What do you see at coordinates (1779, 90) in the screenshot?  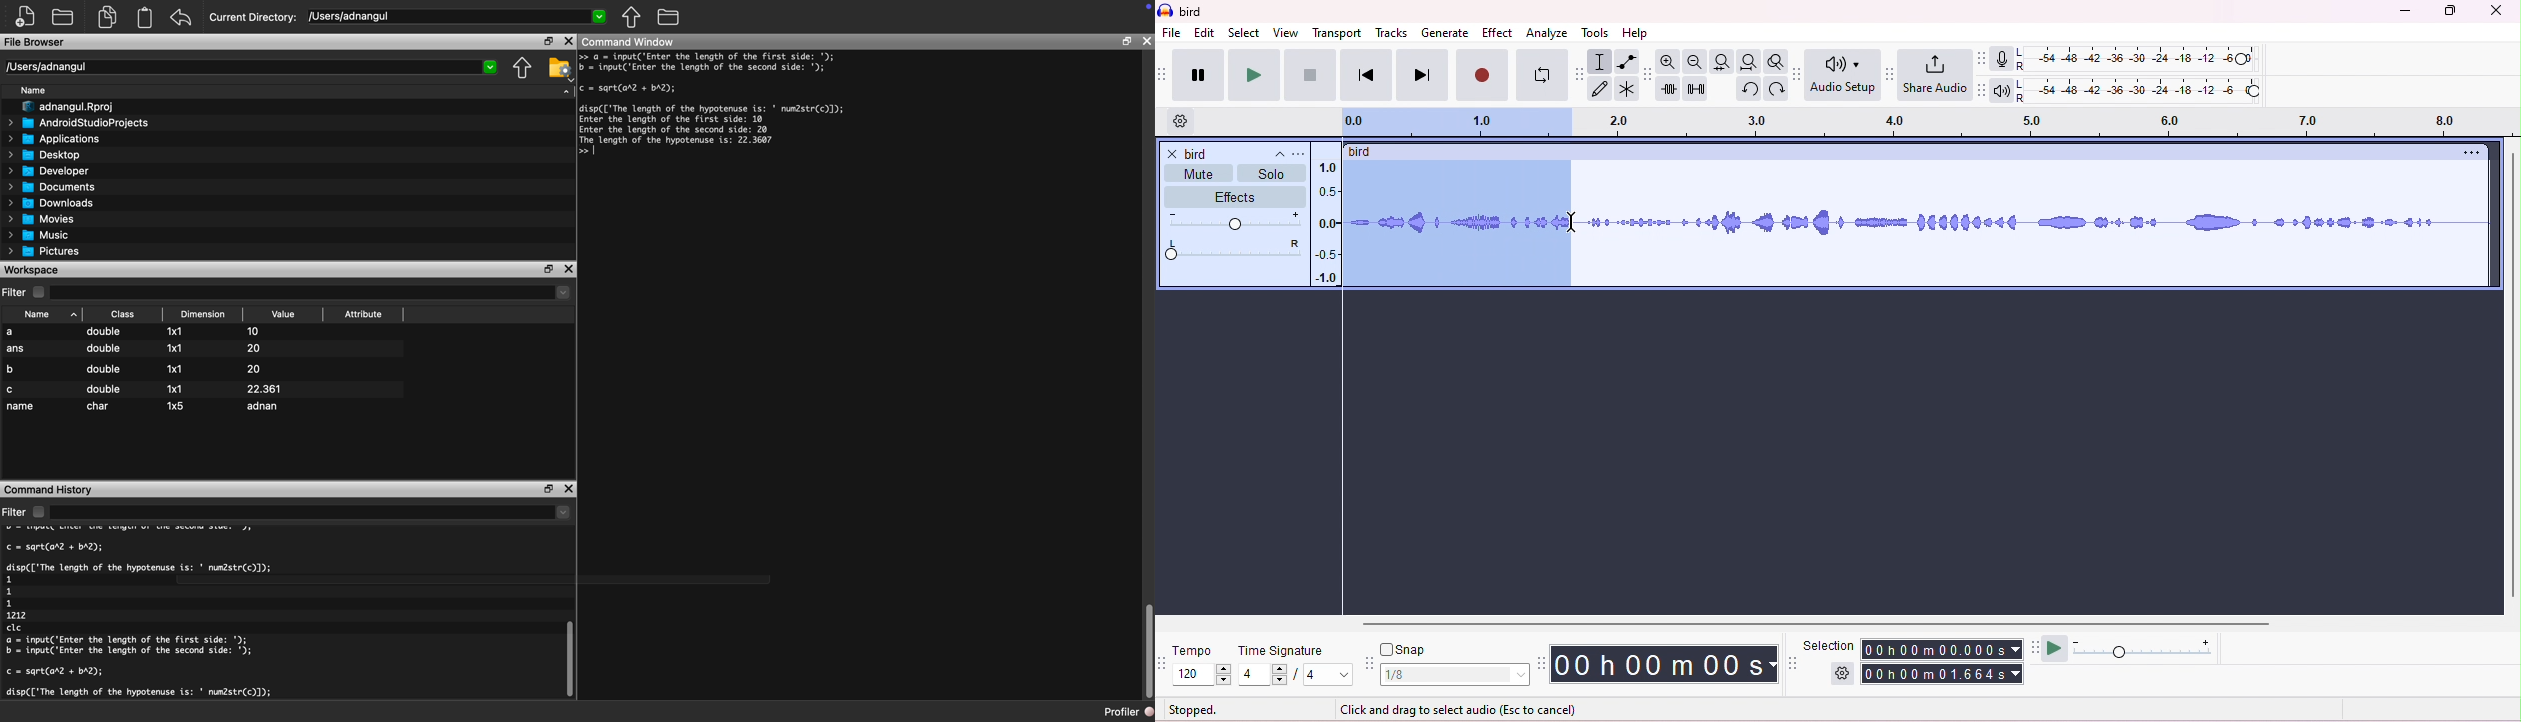 I see `redo` at bounding box center [1779, 90].